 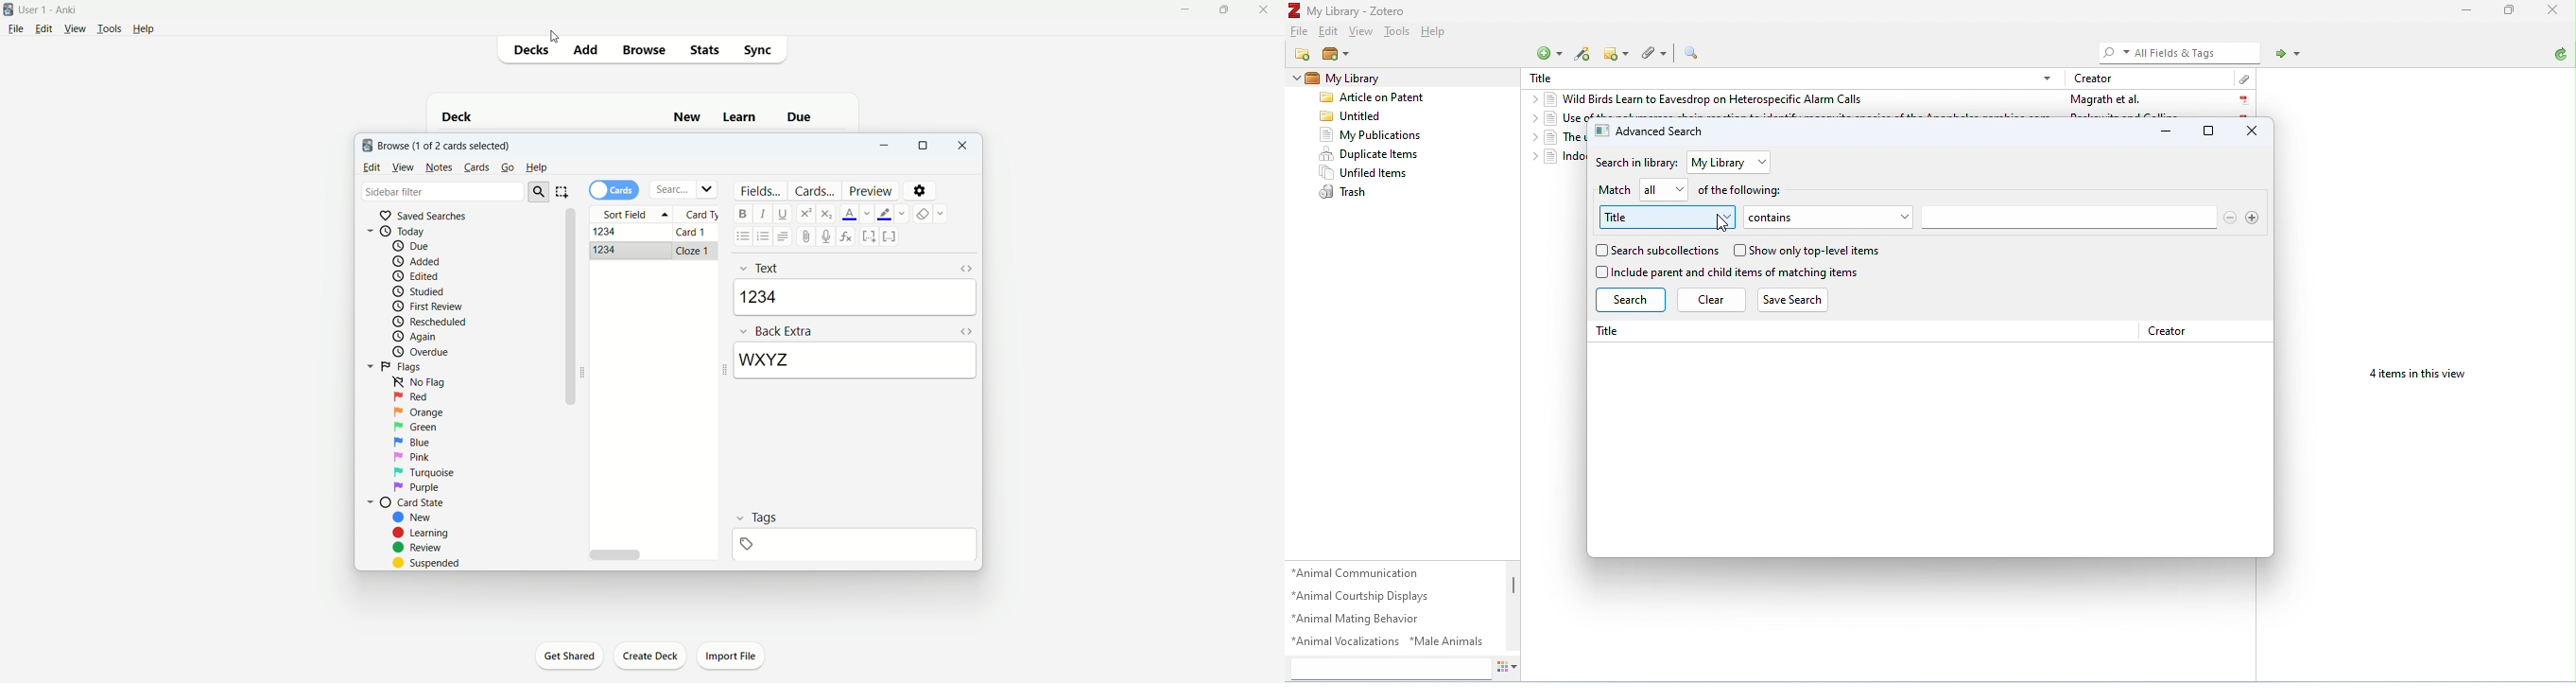 What do you see at coordinates (2068, 218) in the screenshot?
I see `search bar` at bounding box center [2068, 218].